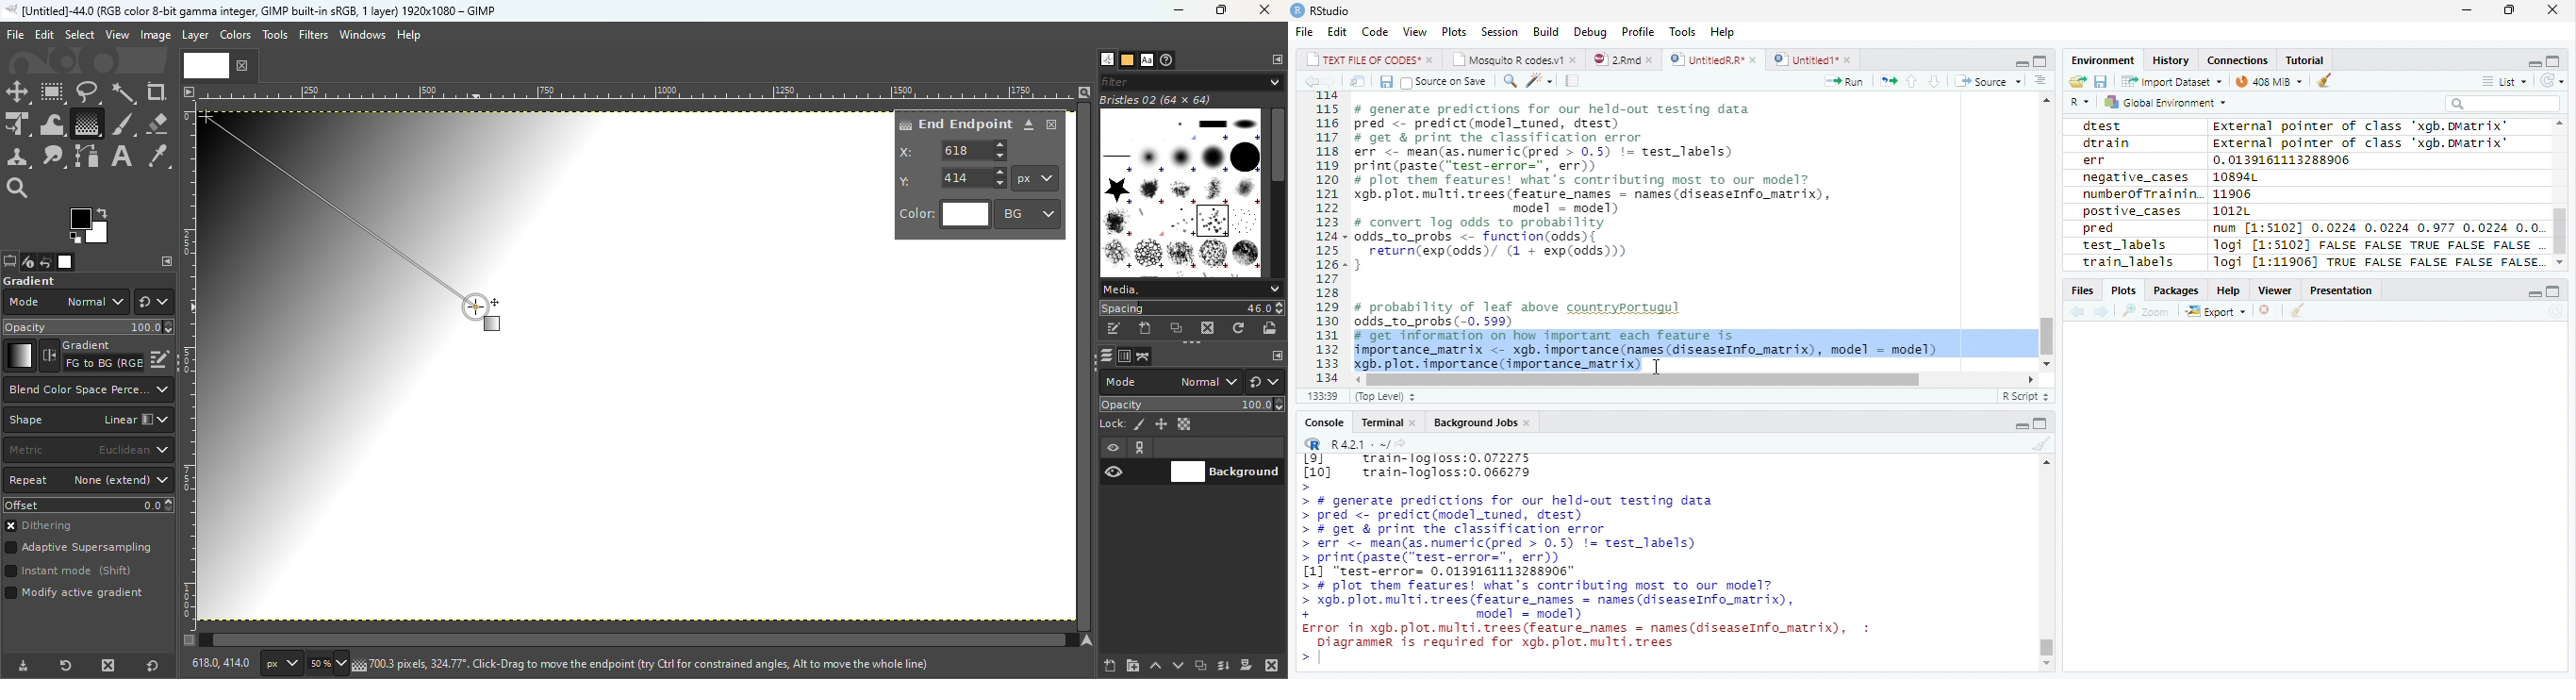  Describe the element at coordinates (2365, 124) in the screenshot. I see `external pointer of class 'xagb.DMatrix'` at that location.